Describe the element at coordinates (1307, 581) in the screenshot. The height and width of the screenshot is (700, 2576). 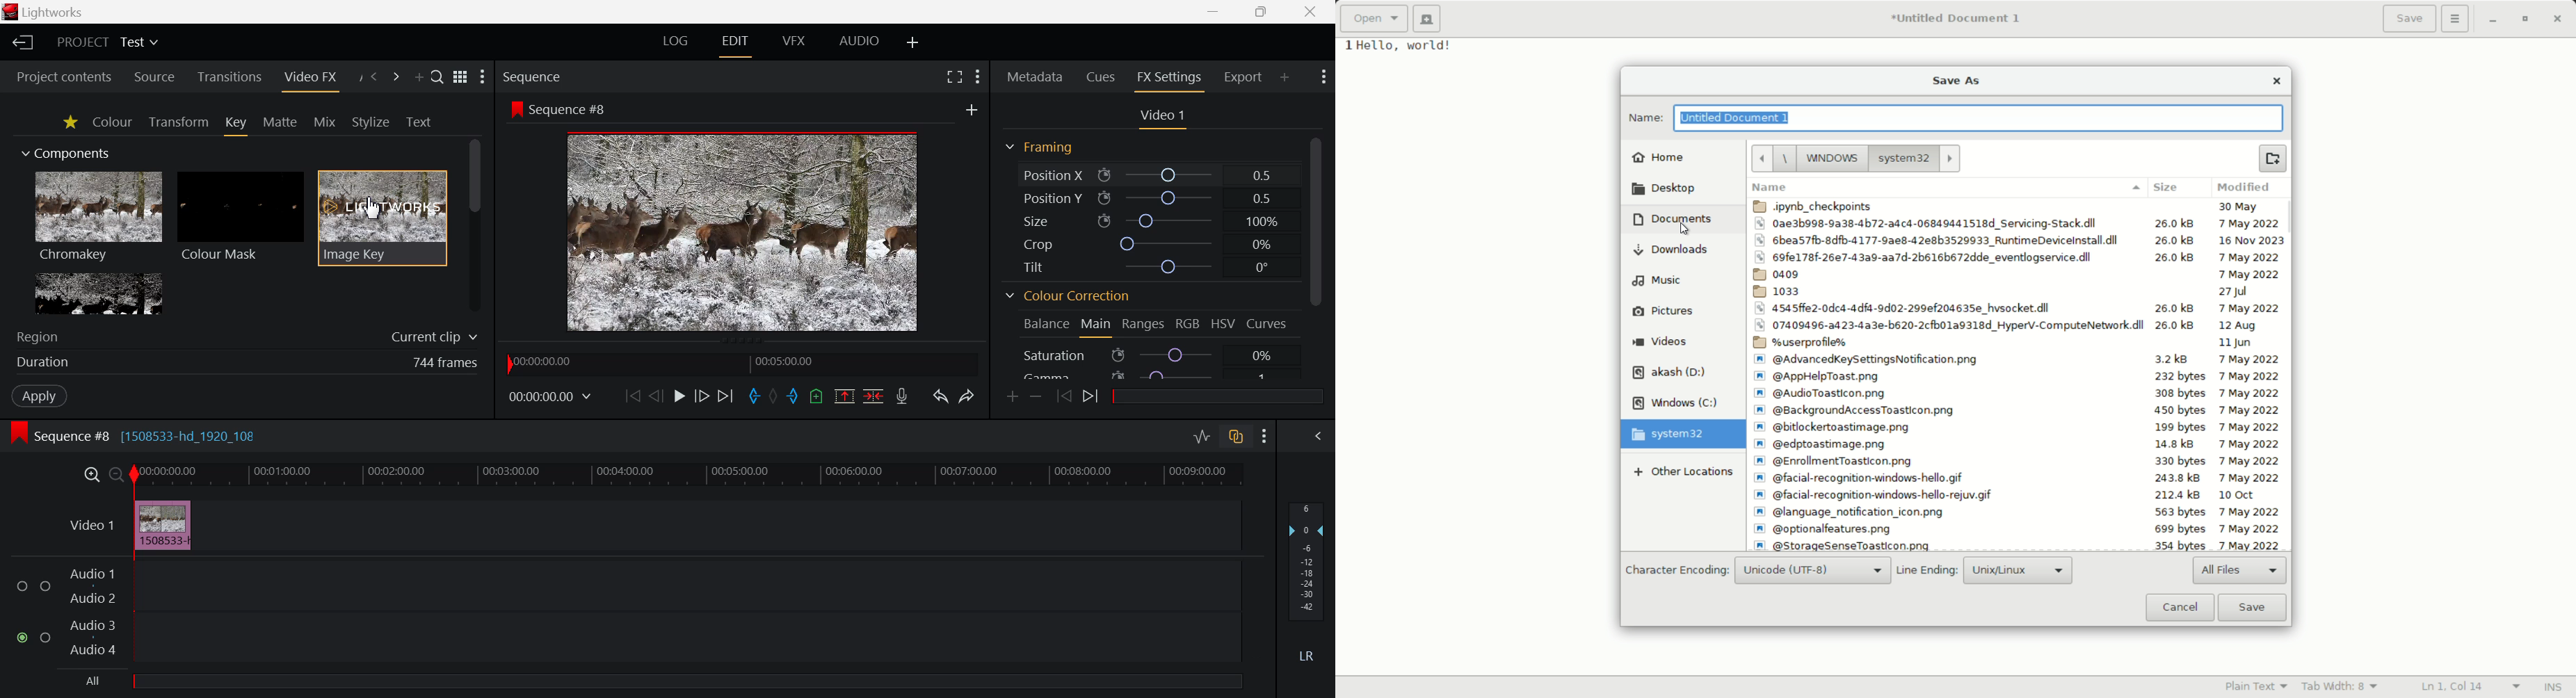
I see `Decibel Level` at that location.